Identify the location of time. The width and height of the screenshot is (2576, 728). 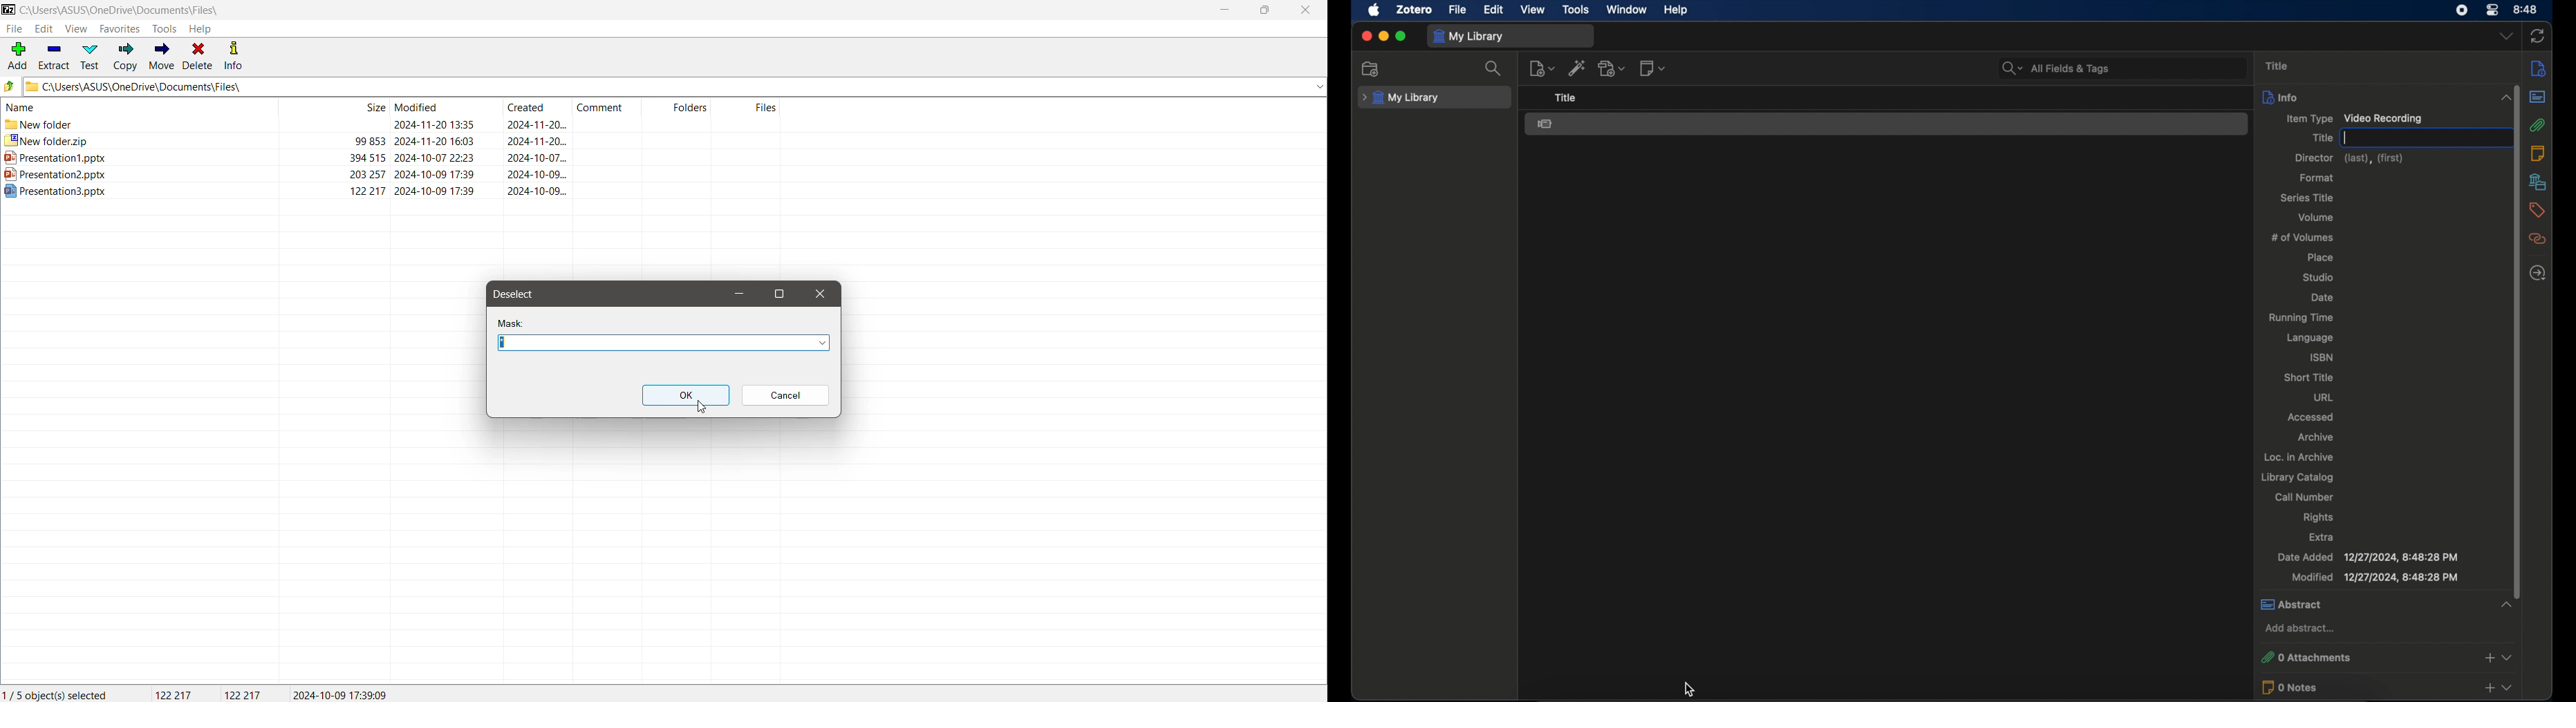
(2526, 10).